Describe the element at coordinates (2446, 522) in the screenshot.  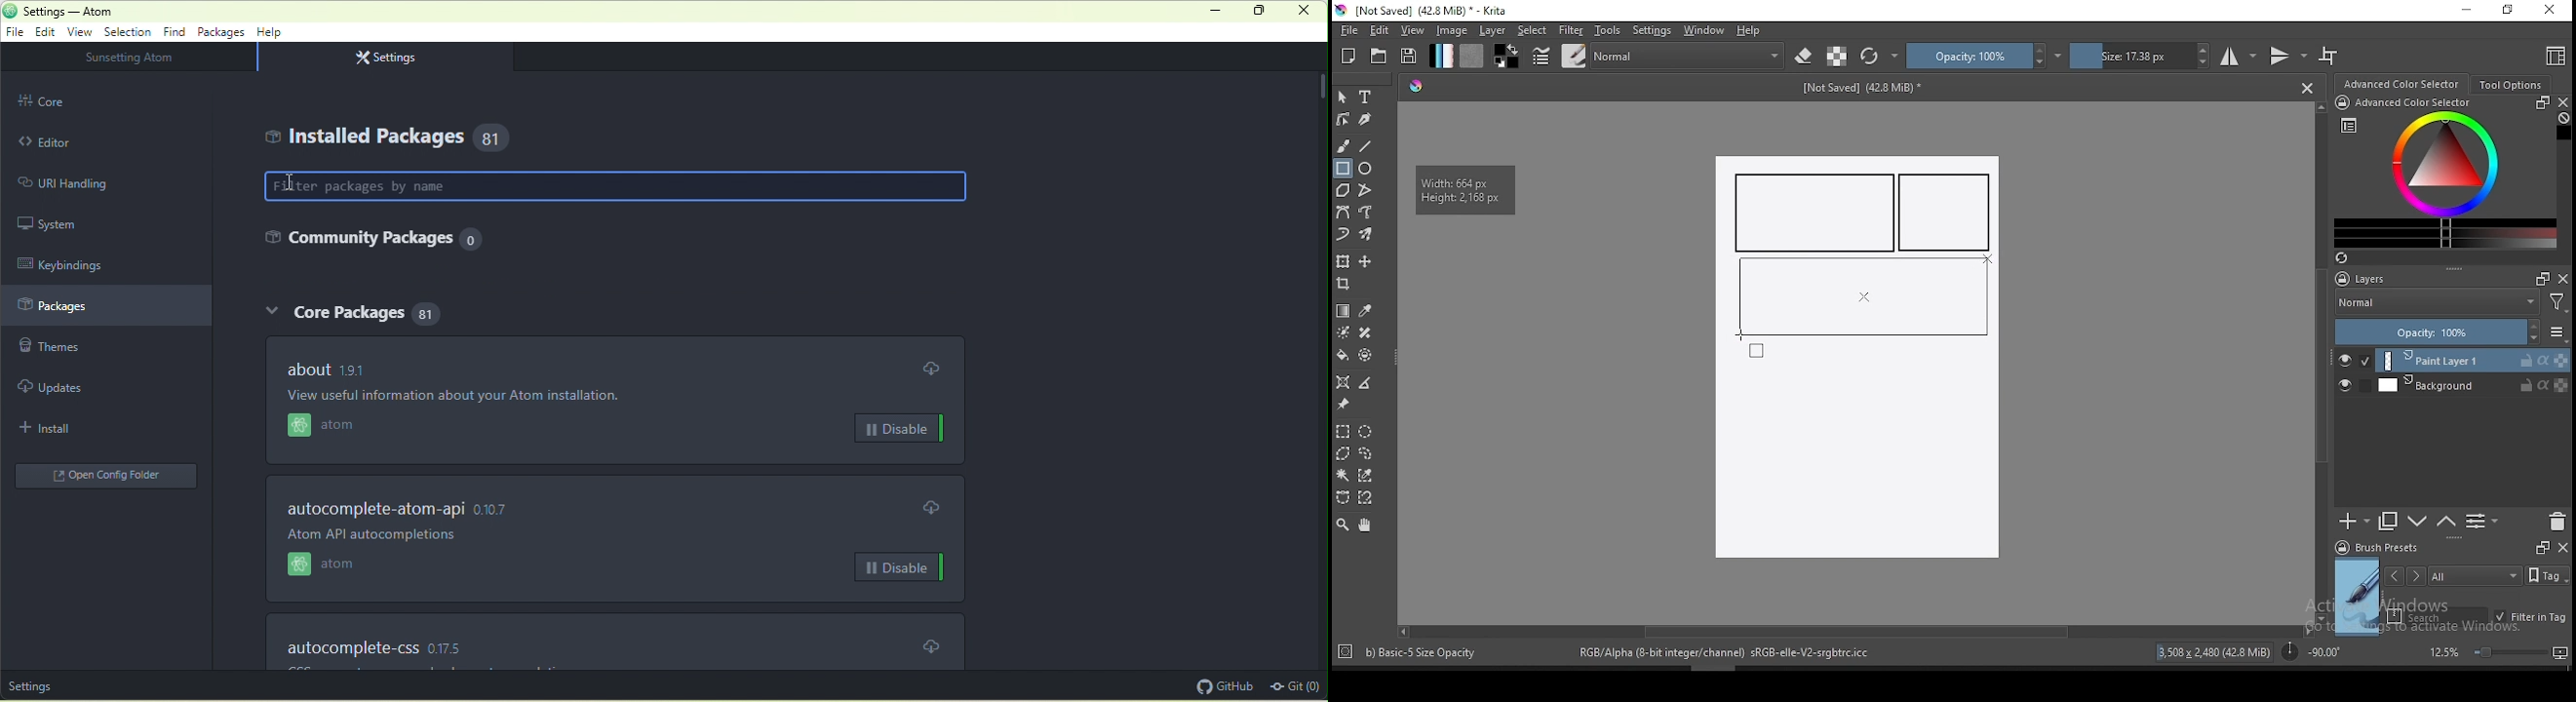
I see `move layer one step down` at that location.